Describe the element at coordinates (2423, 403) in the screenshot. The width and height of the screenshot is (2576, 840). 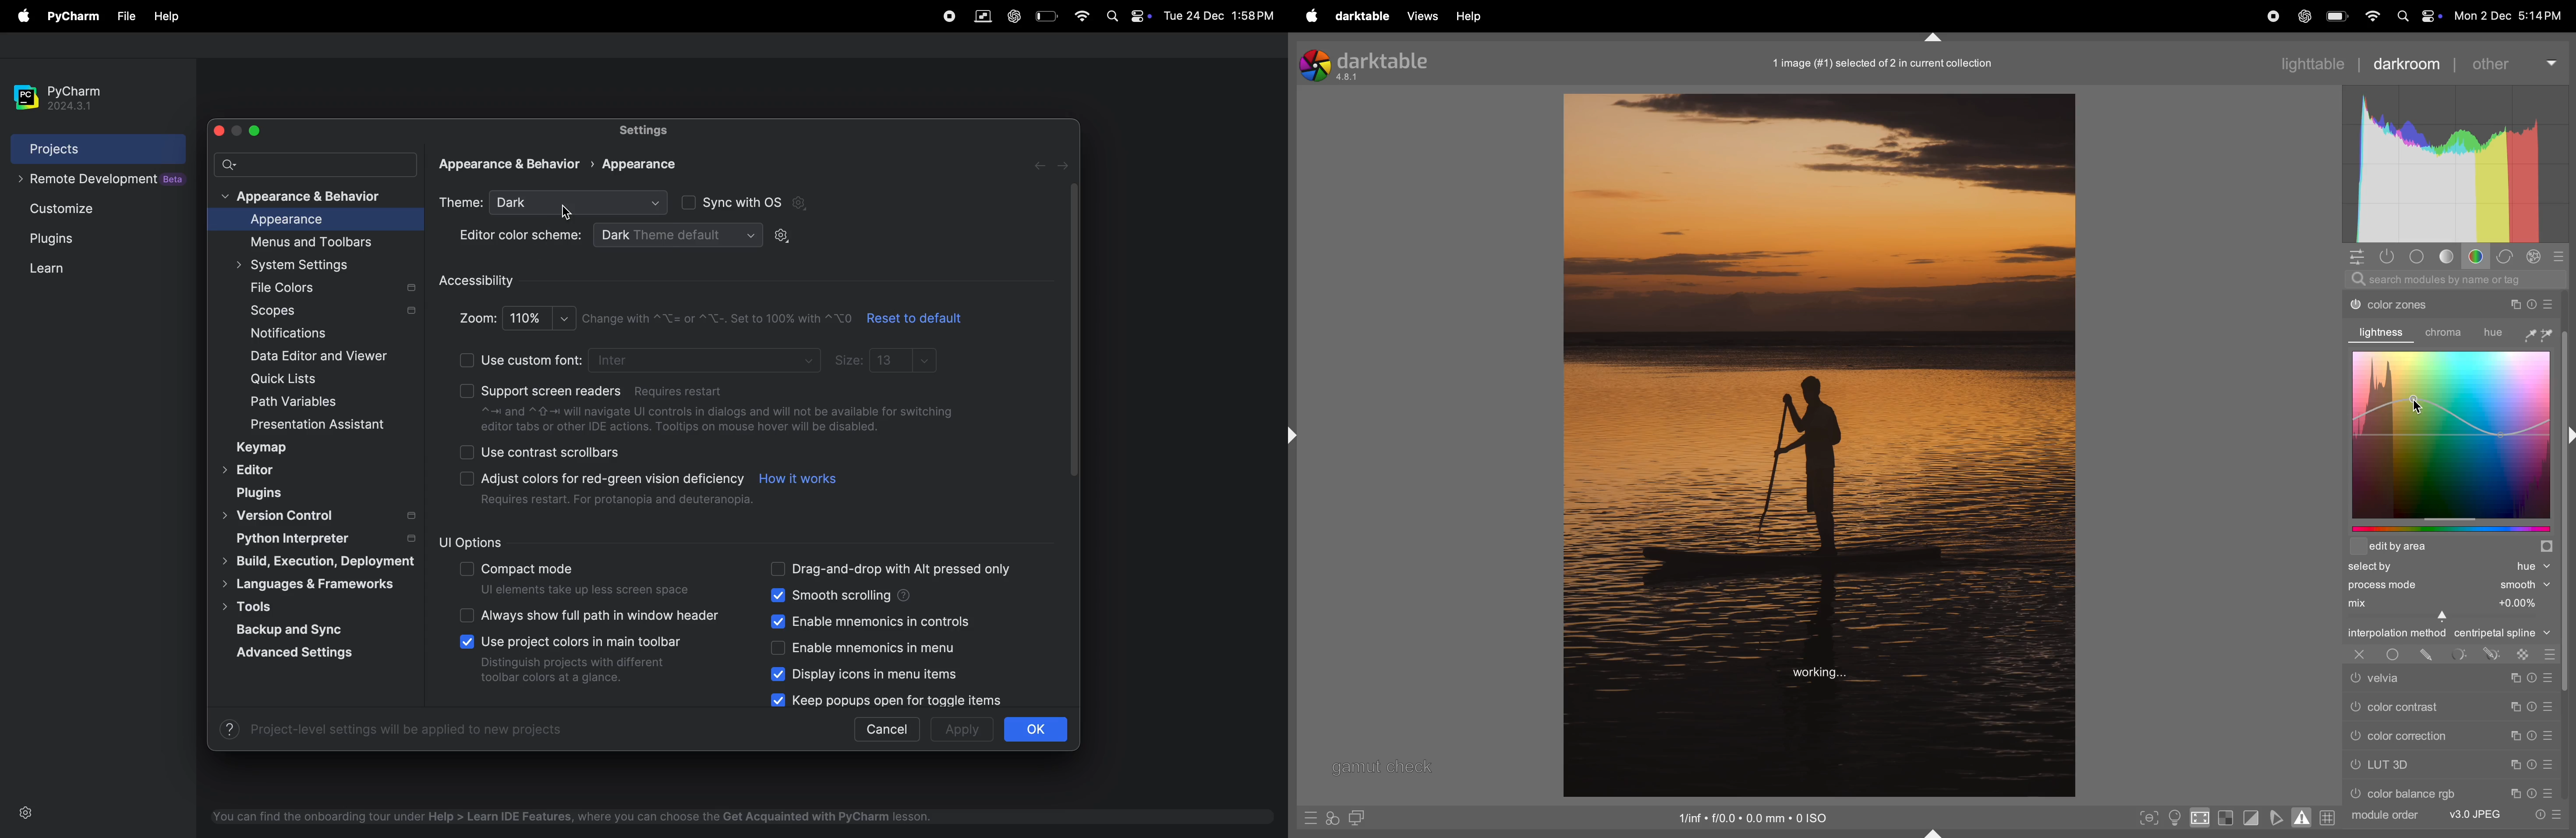
I see `cursor` at that location.